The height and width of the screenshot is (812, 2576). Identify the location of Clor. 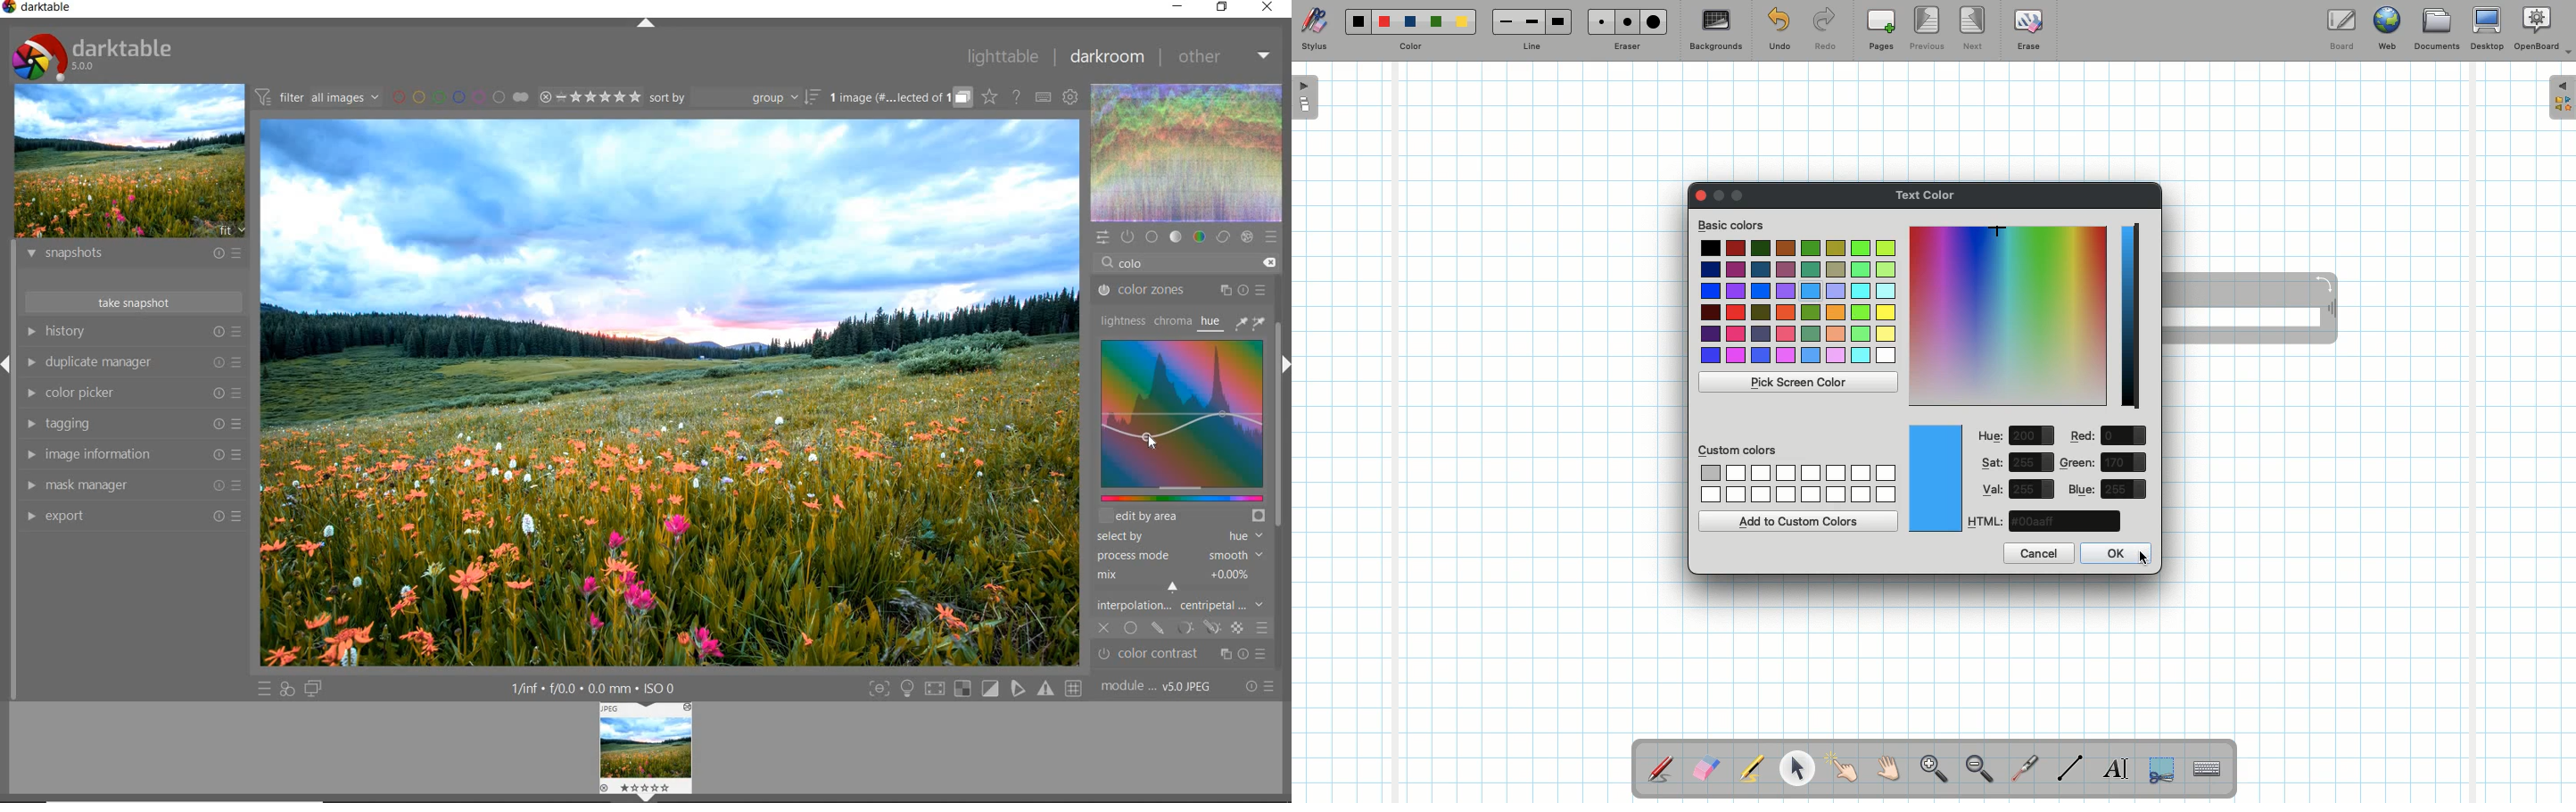
(1696, 195).